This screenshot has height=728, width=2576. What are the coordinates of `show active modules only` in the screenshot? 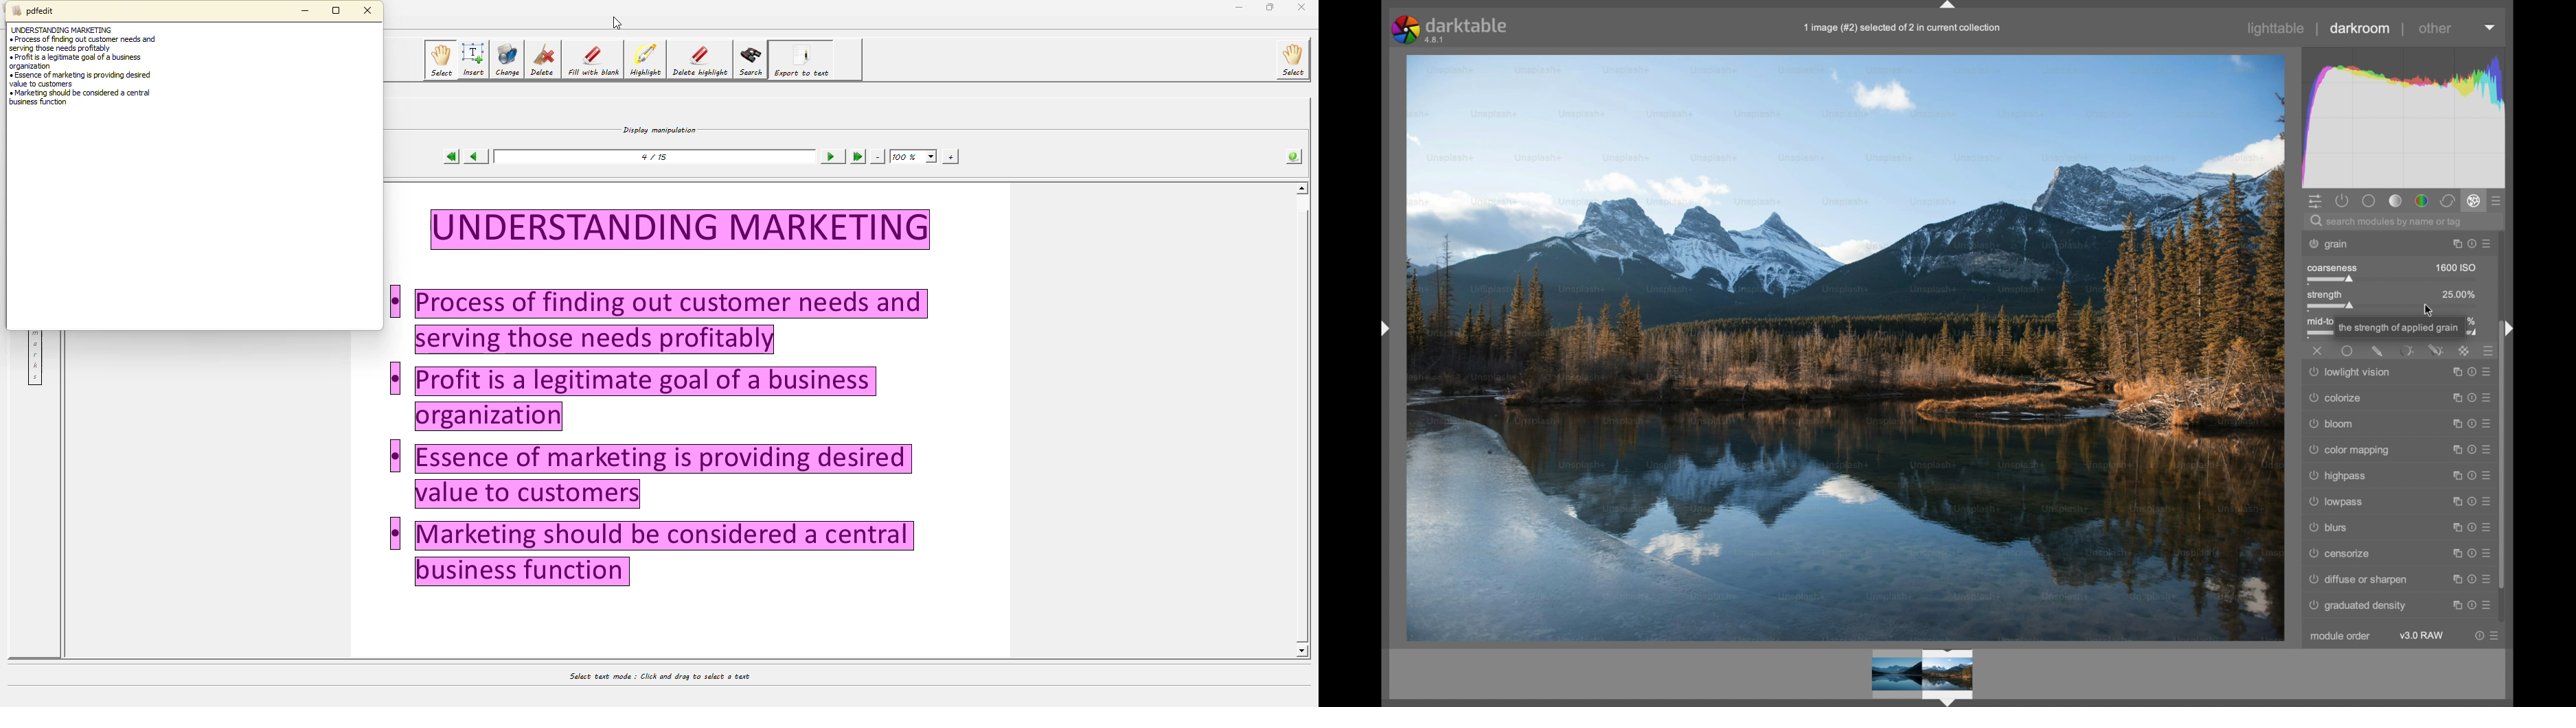 It's located at (2342, 202).